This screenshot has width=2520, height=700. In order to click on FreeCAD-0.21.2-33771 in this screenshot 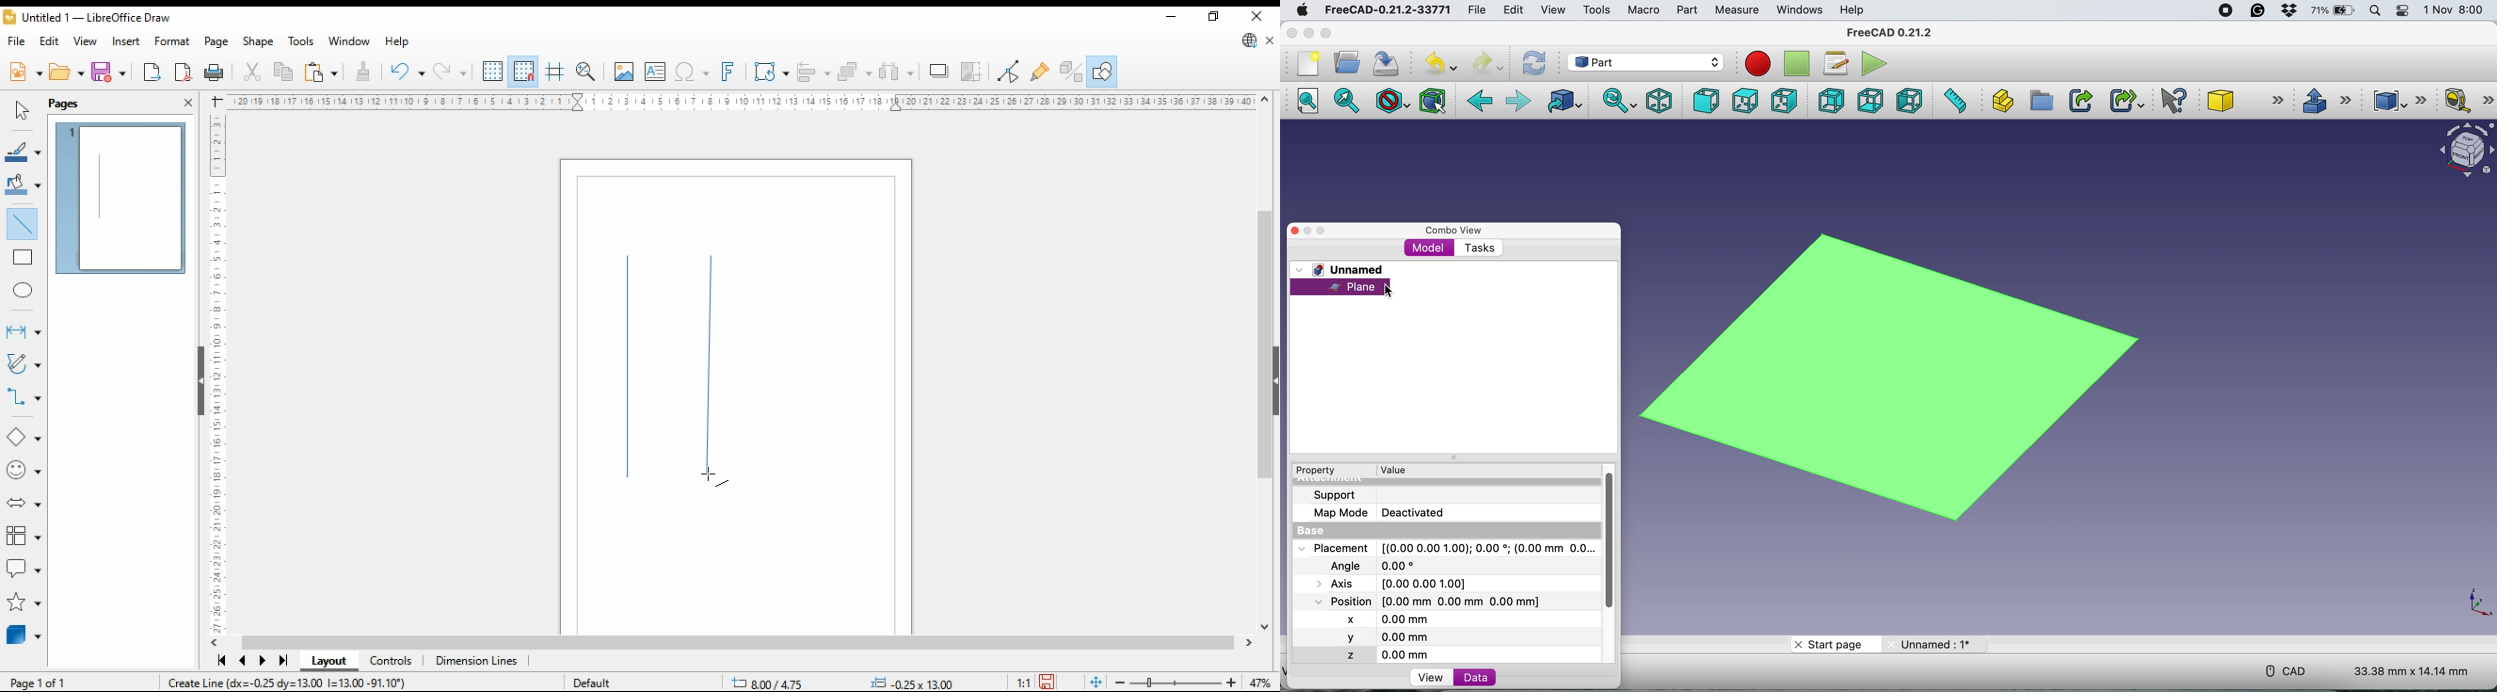, I will do `click(1385, 10)`.